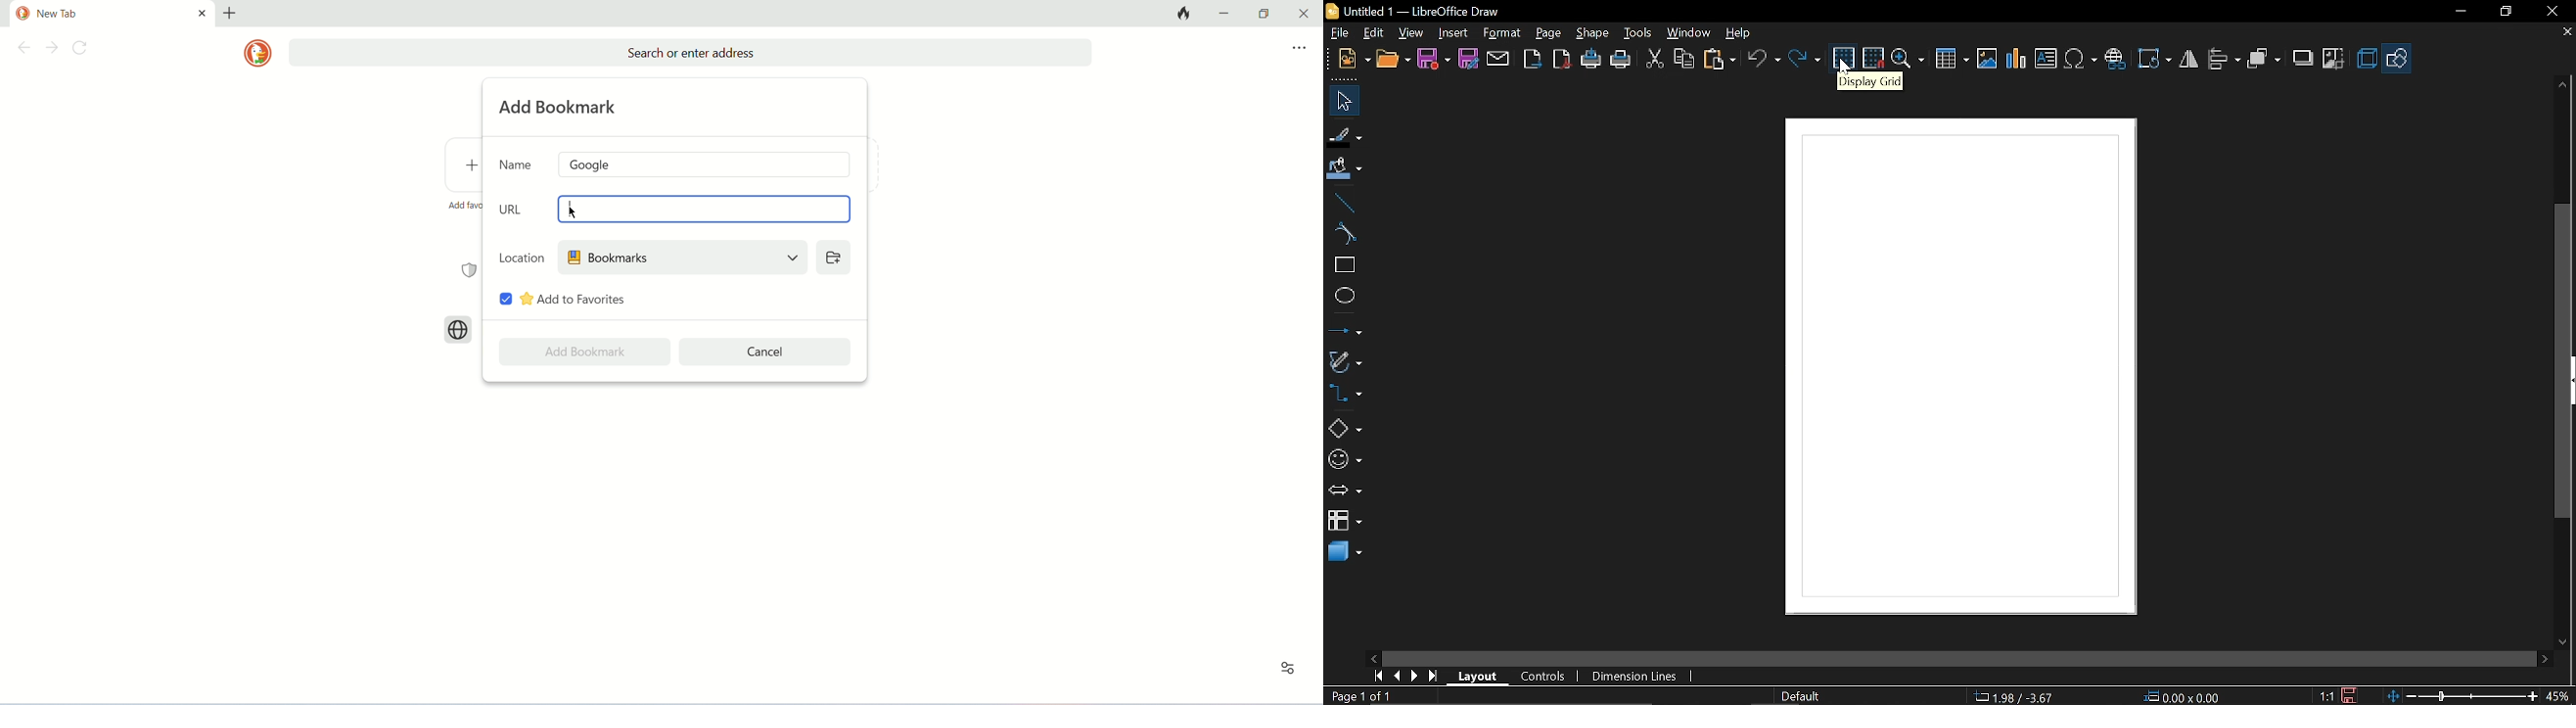 The width and height of the screenshot is (2576, 728). What do you see at coordinates (1227, 12) in the screenshot?
I see `minimize` at bounding box center [1227, 12].